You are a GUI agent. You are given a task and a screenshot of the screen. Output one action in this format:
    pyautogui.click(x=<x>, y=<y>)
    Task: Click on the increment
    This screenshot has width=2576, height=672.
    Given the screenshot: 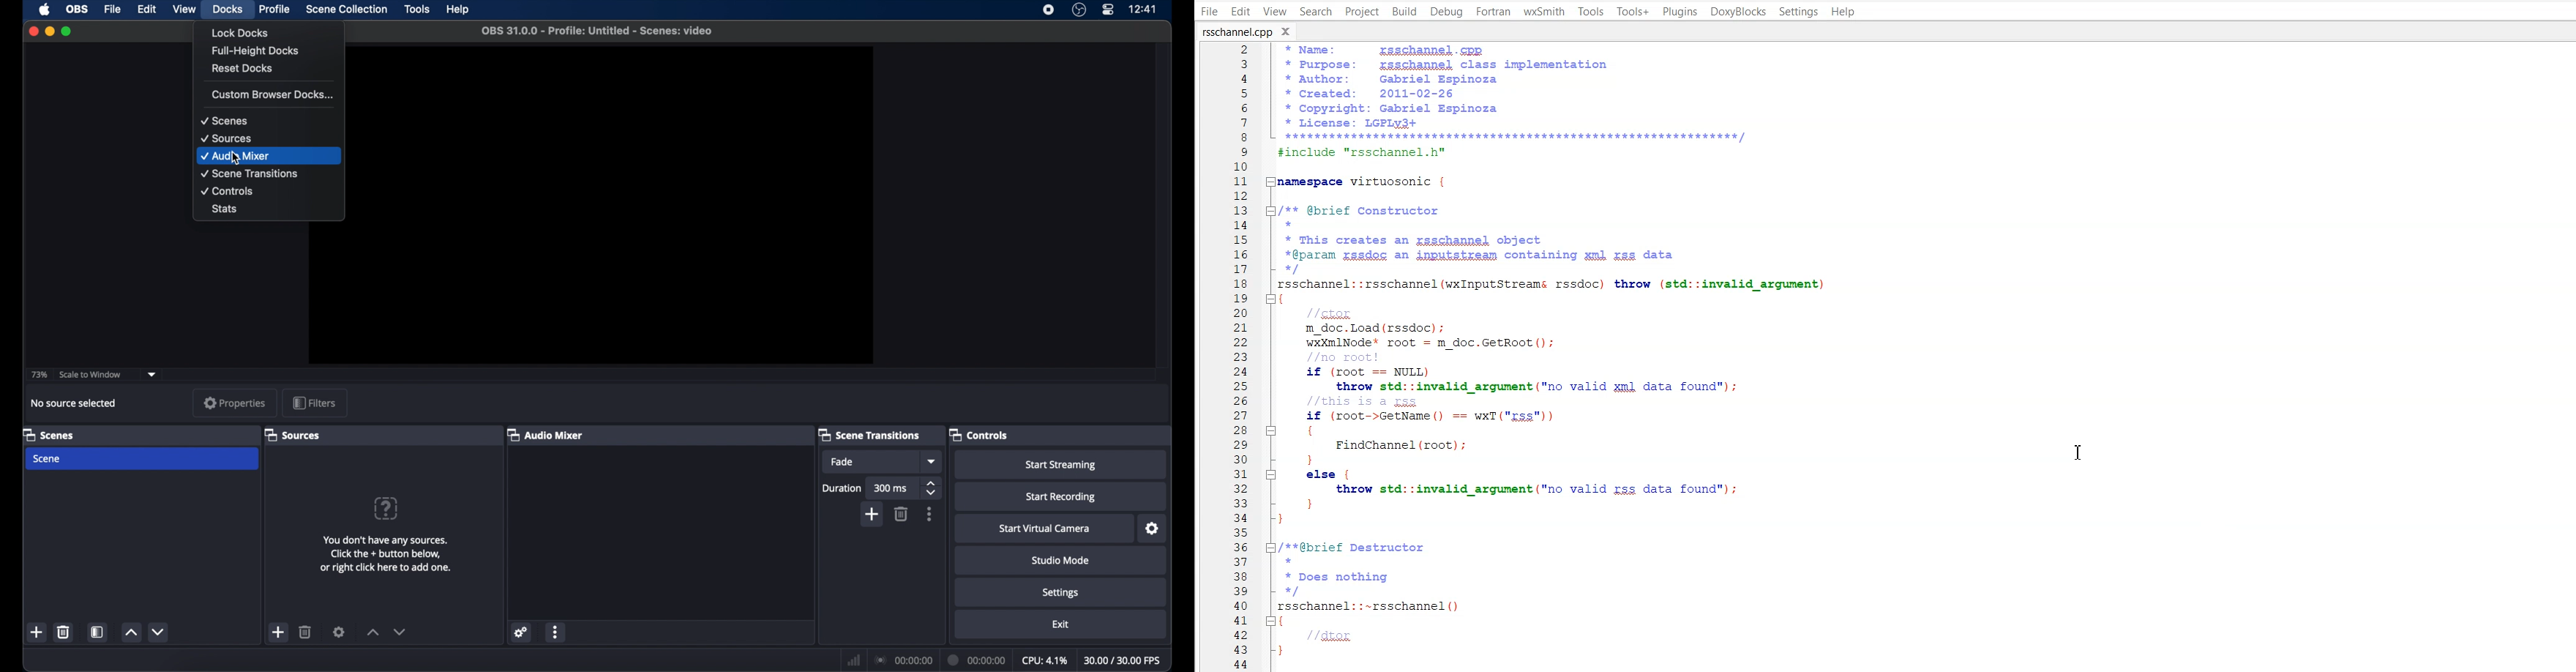 What is the action you would take?
    pyautogui.click(x=131, y=632)
    